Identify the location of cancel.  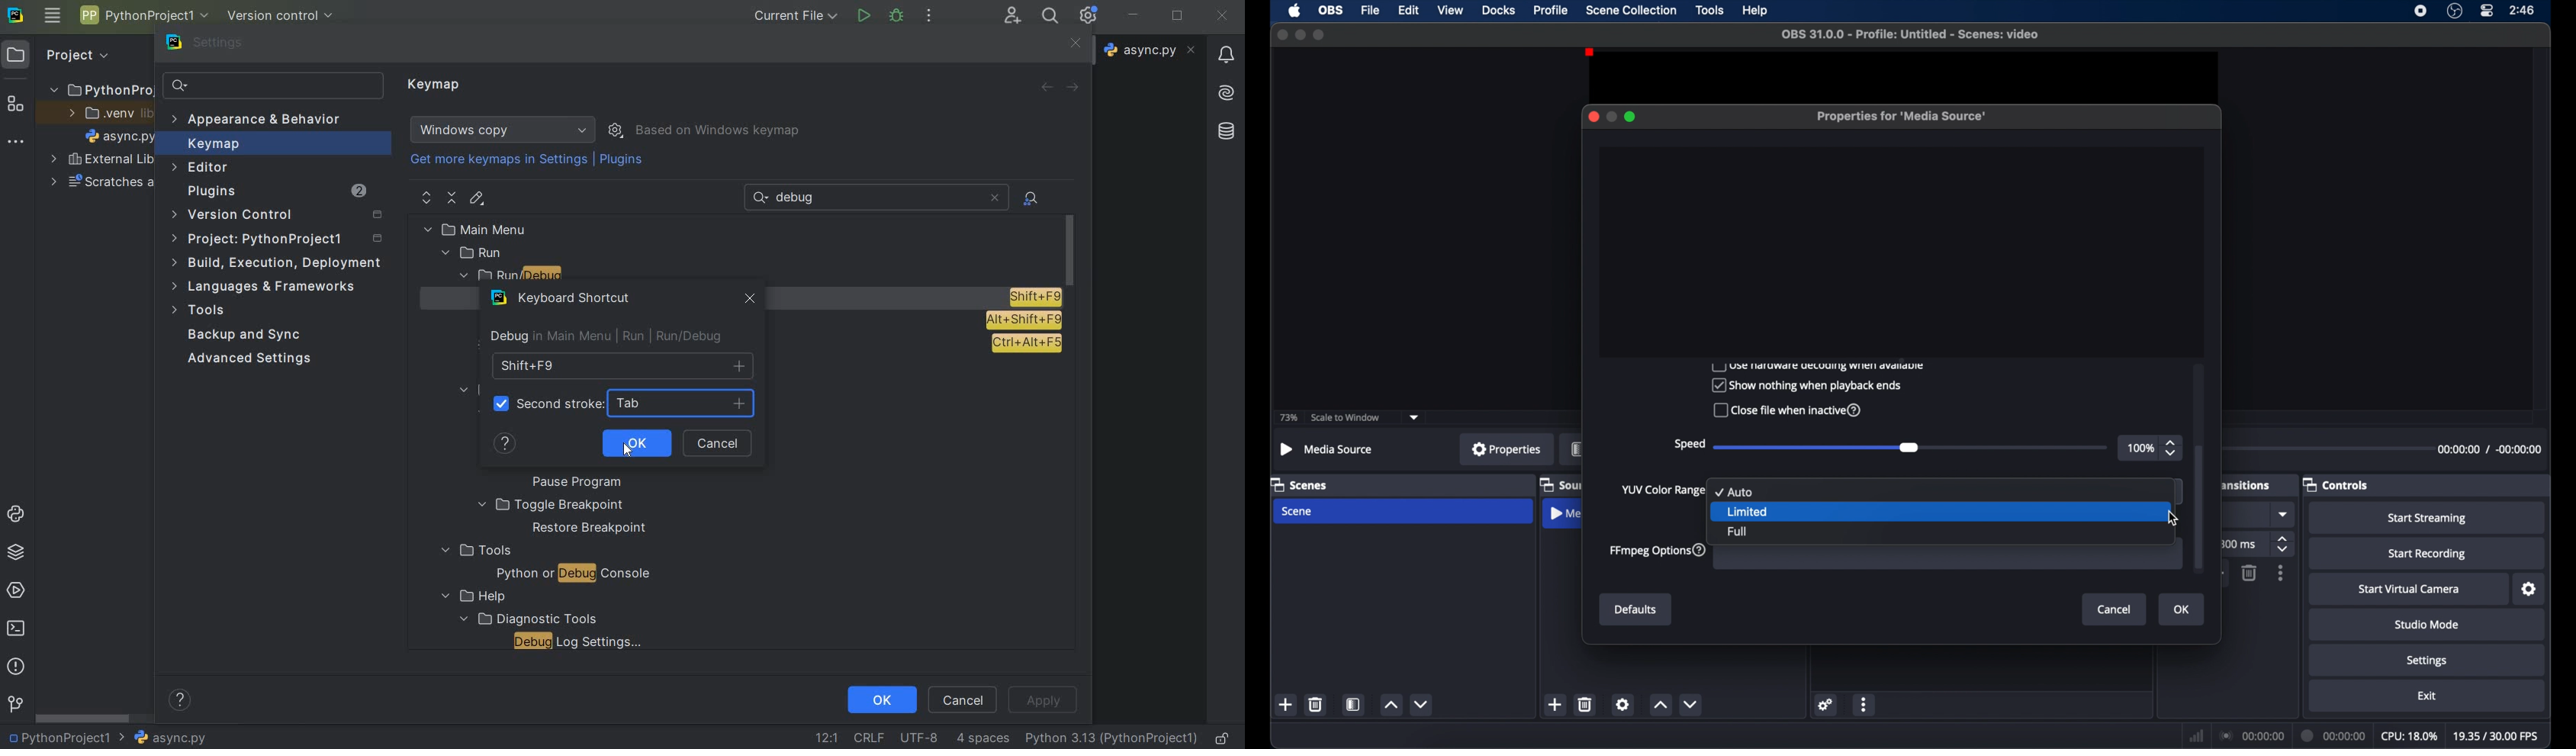
(2115, 609).